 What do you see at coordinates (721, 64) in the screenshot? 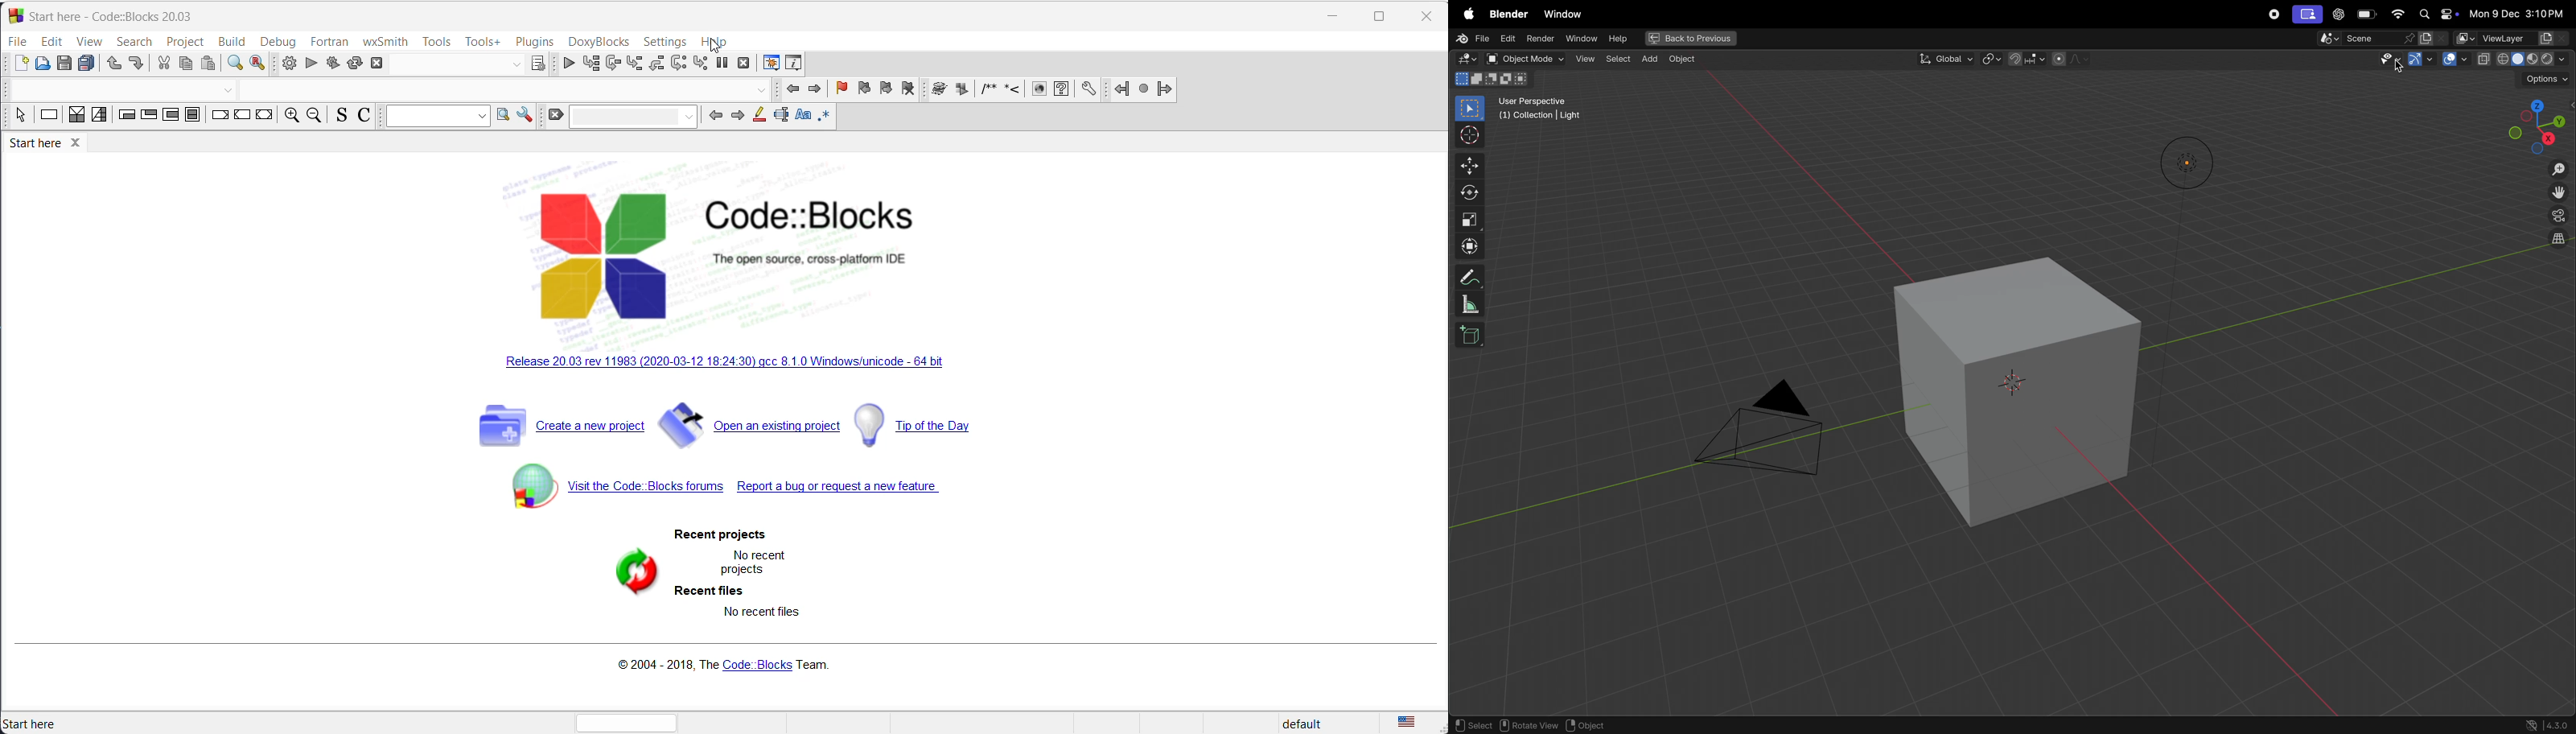
I see `break debugging` at bounding box center [721, 64].